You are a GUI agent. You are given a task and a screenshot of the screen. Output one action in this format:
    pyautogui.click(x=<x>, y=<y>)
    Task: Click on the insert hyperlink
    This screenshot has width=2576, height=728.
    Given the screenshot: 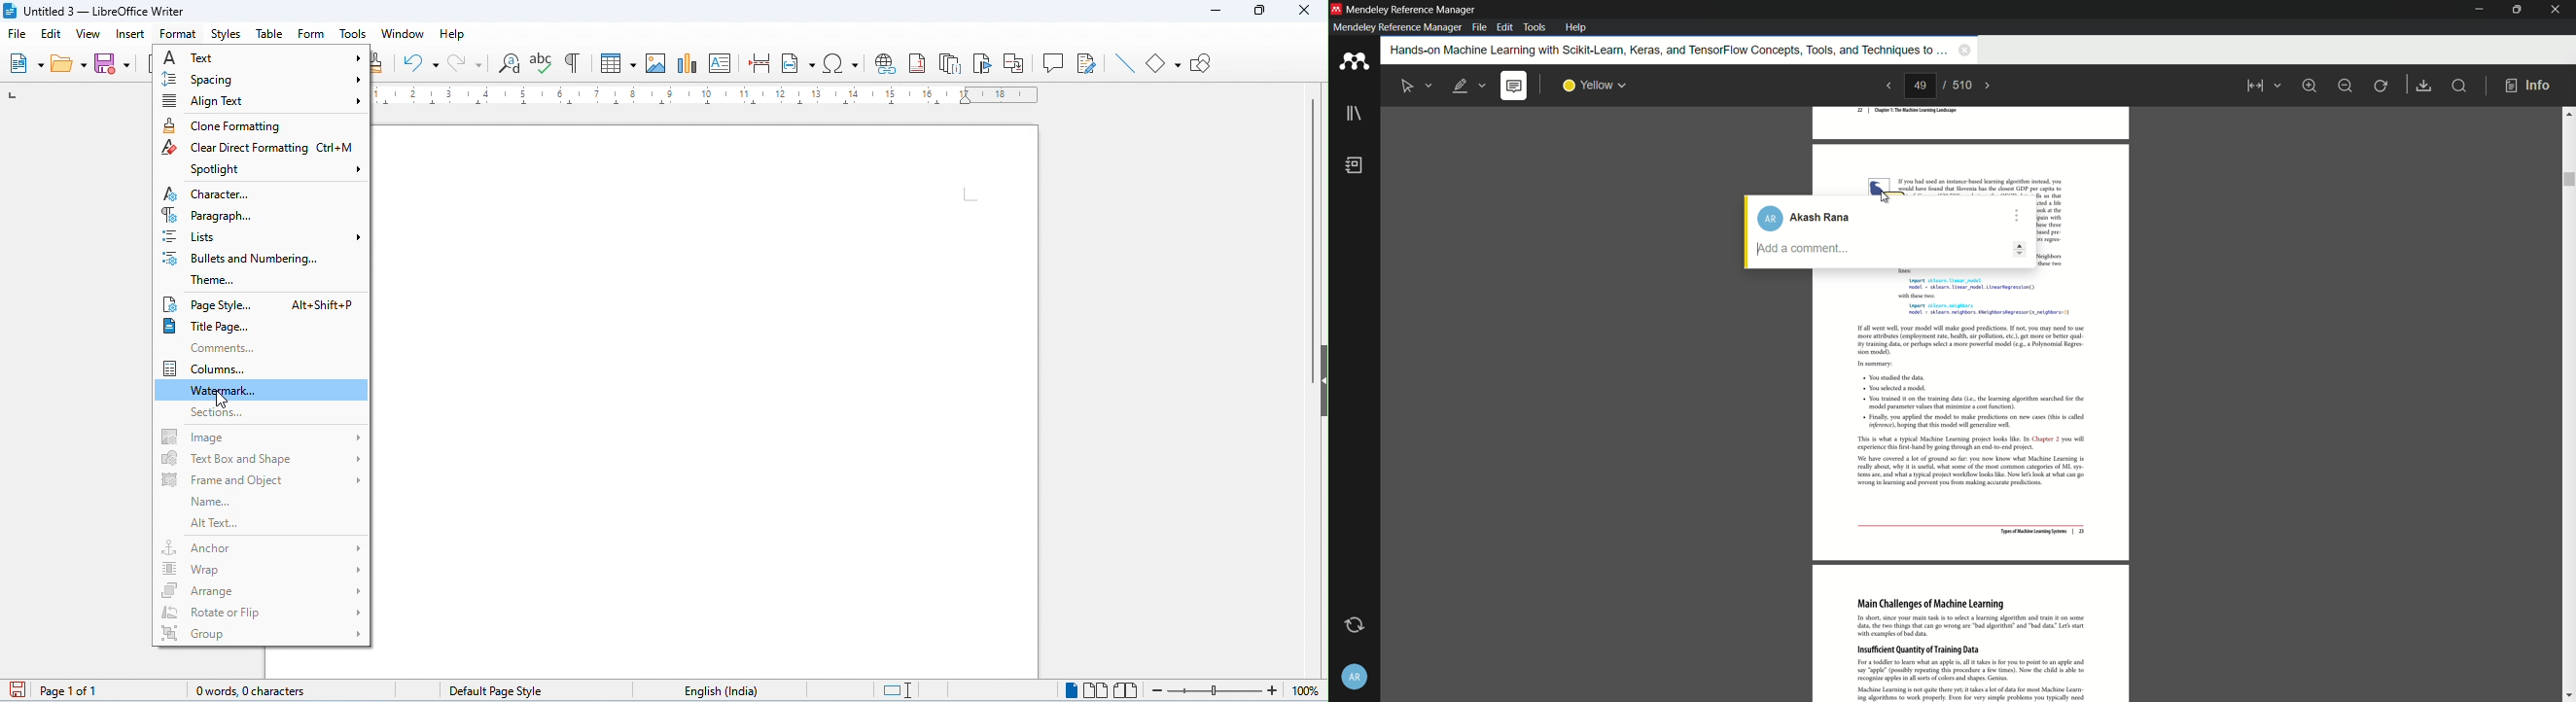 What is the action you would take?
    pyautogui.click(x=885, y=62)
    